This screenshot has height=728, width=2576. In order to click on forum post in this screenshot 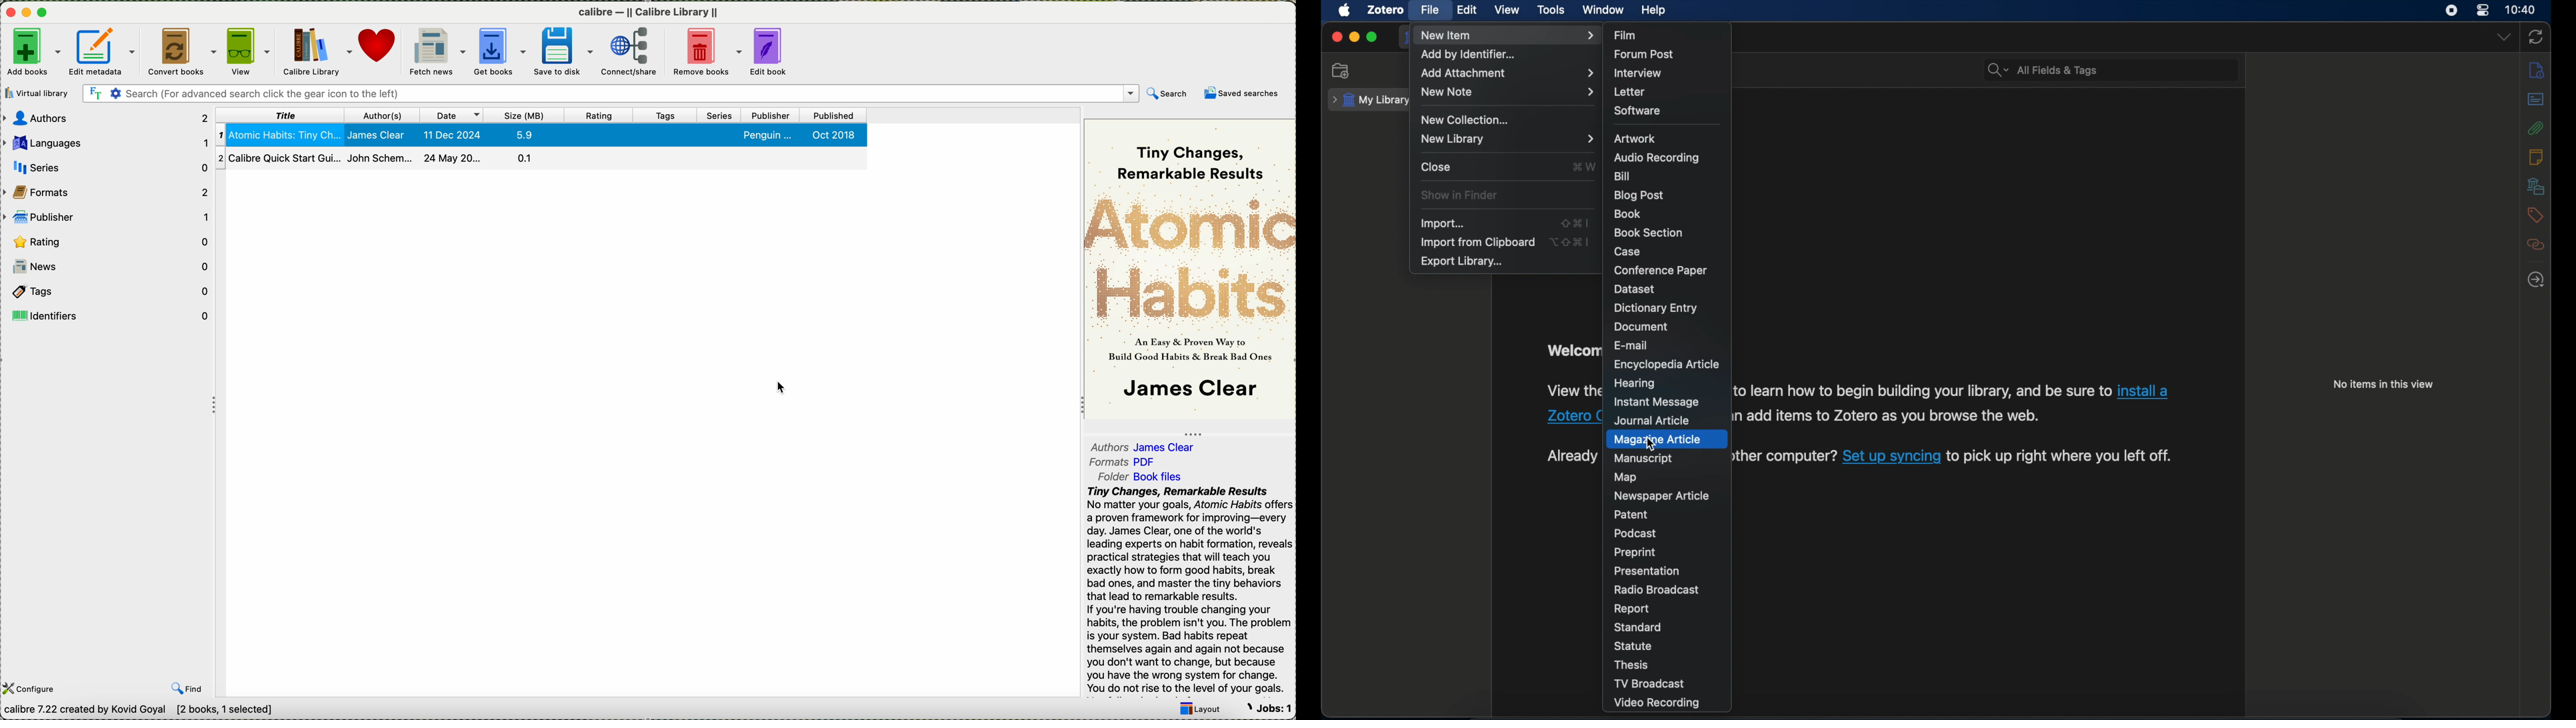, I will do `click(1645, 54)`.